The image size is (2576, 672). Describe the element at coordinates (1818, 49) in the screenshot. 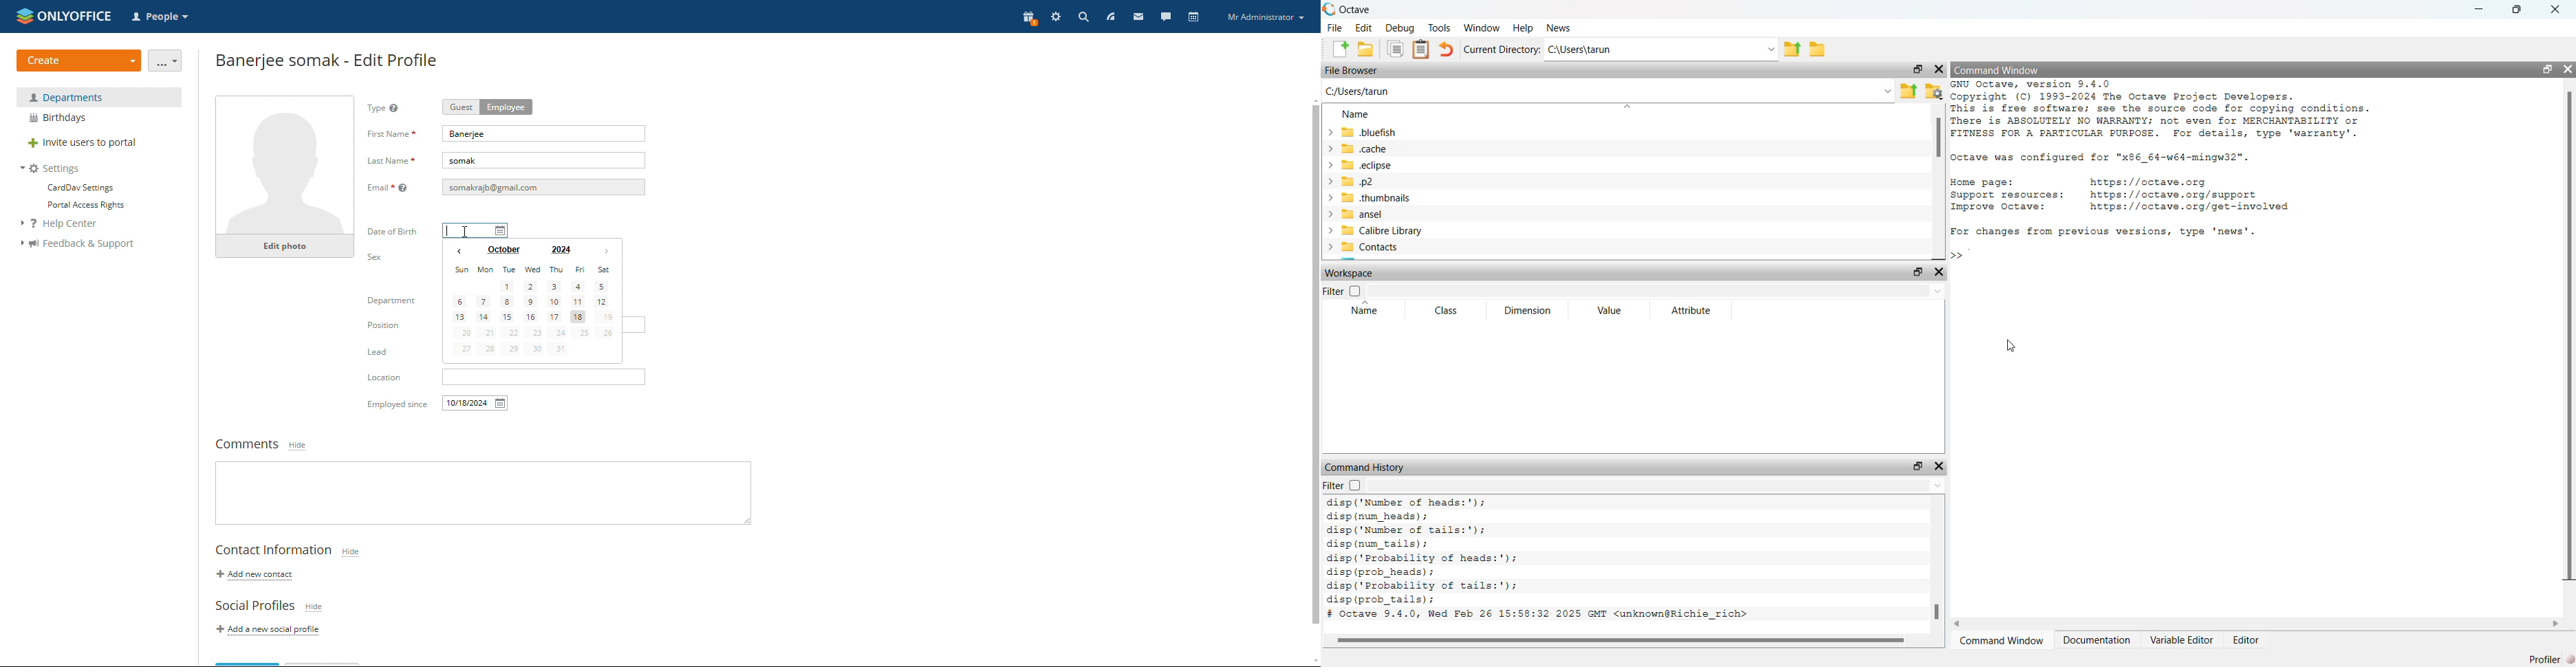

I see `Browse Directions` at that location.